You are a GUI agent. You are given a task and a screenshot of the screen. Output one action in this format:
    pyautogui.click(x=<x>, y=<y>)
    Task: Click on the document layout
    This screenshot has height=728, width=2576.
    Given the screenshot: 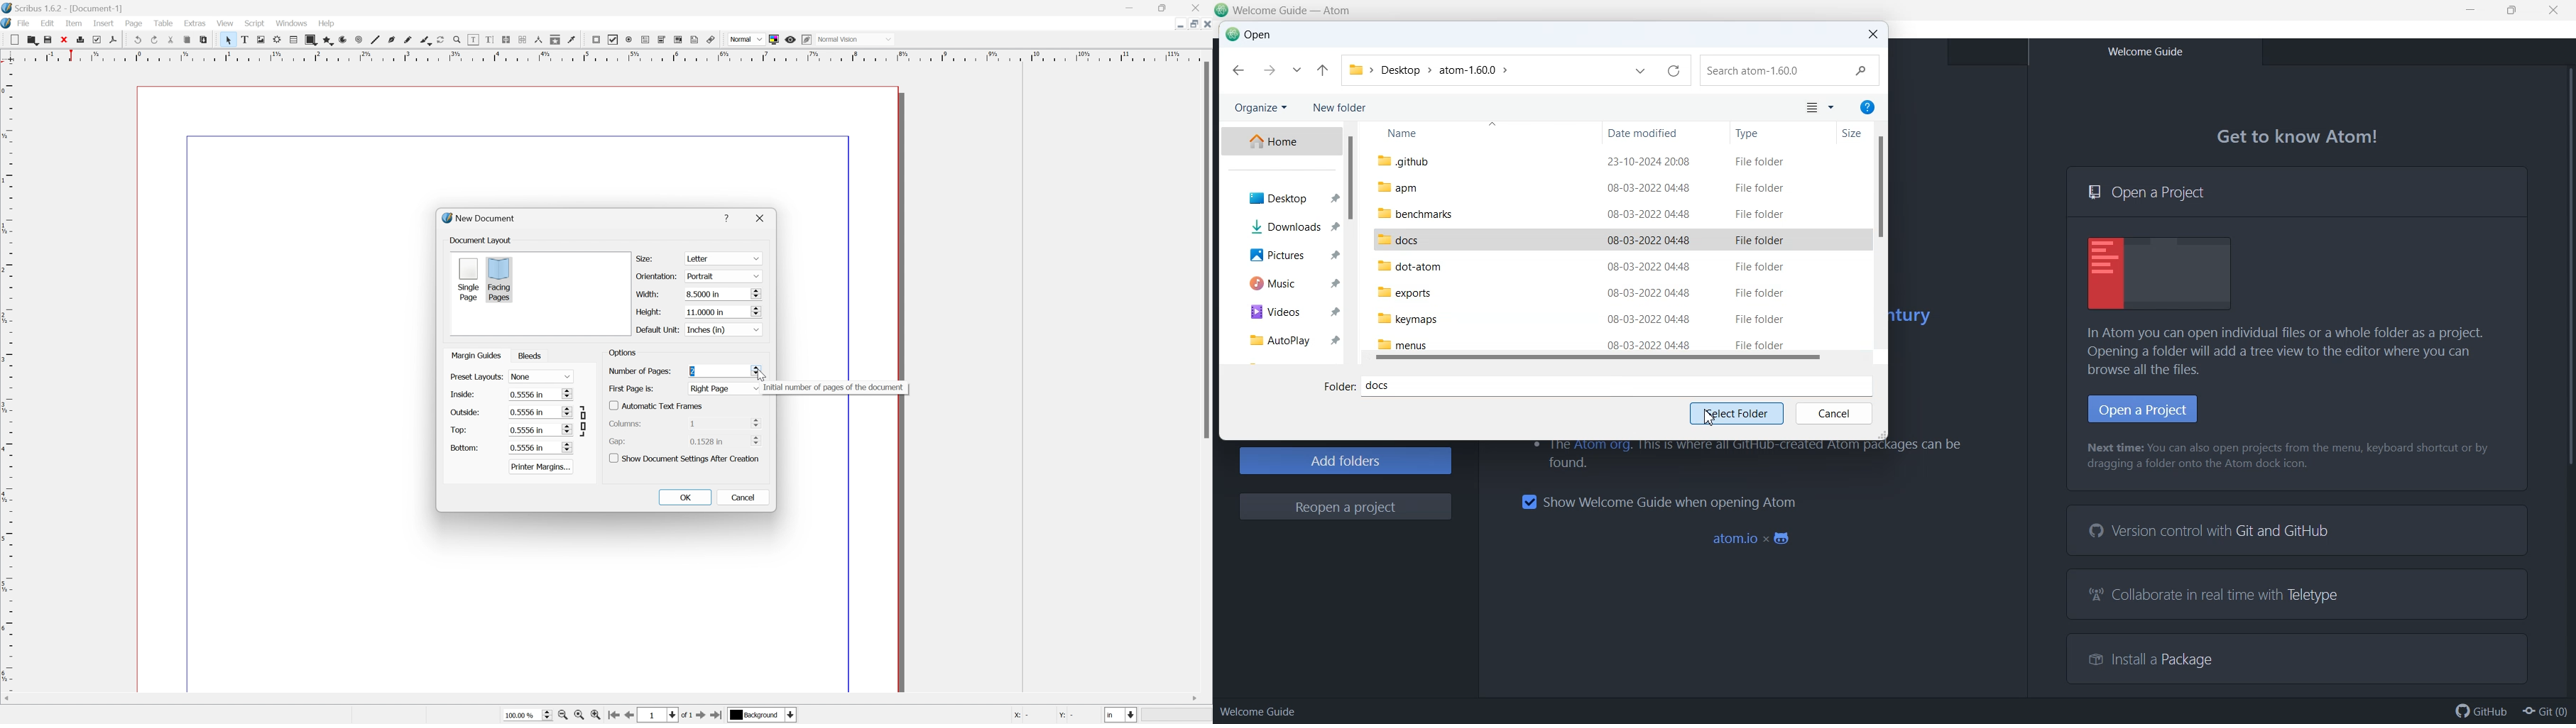 What is the action you would take?
    pyautogui.click(x=482, y=240)
    